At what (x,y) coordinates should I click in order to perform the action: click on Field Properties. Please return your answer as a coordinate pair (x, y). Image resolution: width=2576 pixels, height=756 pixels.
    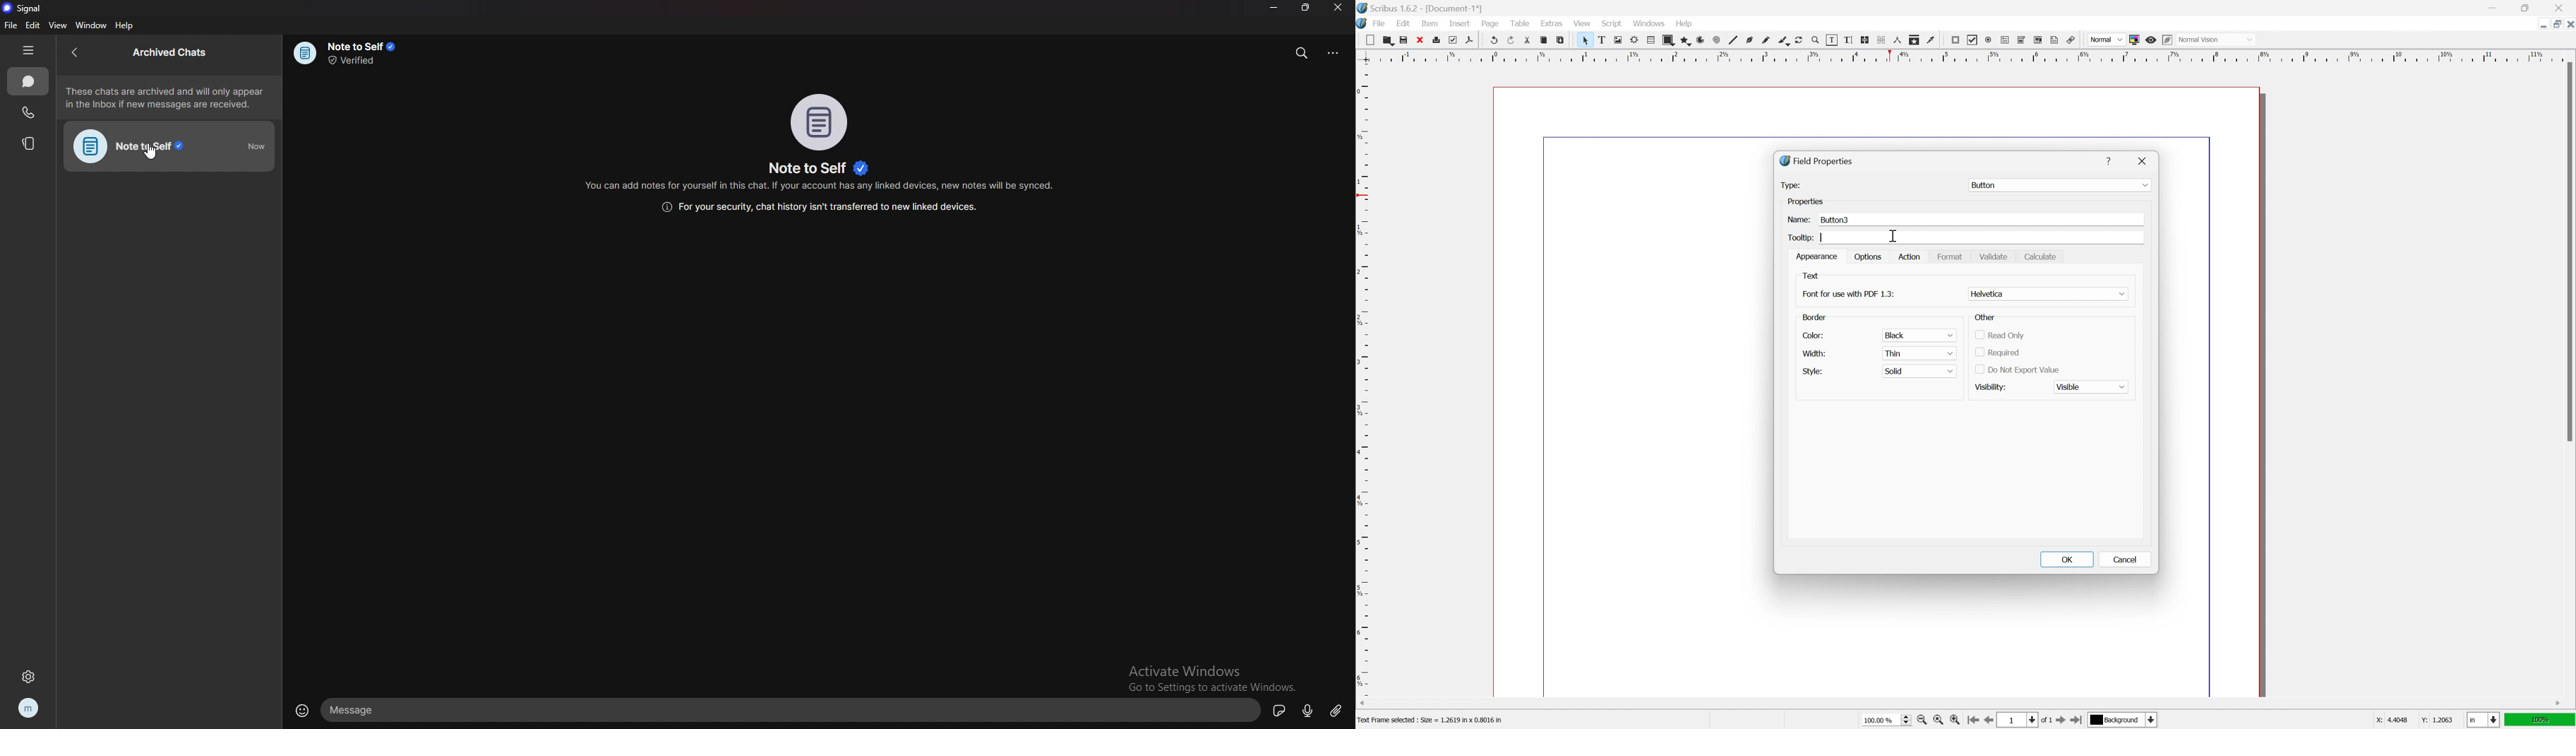
    Looking at the image, I should click on (1816, 159).